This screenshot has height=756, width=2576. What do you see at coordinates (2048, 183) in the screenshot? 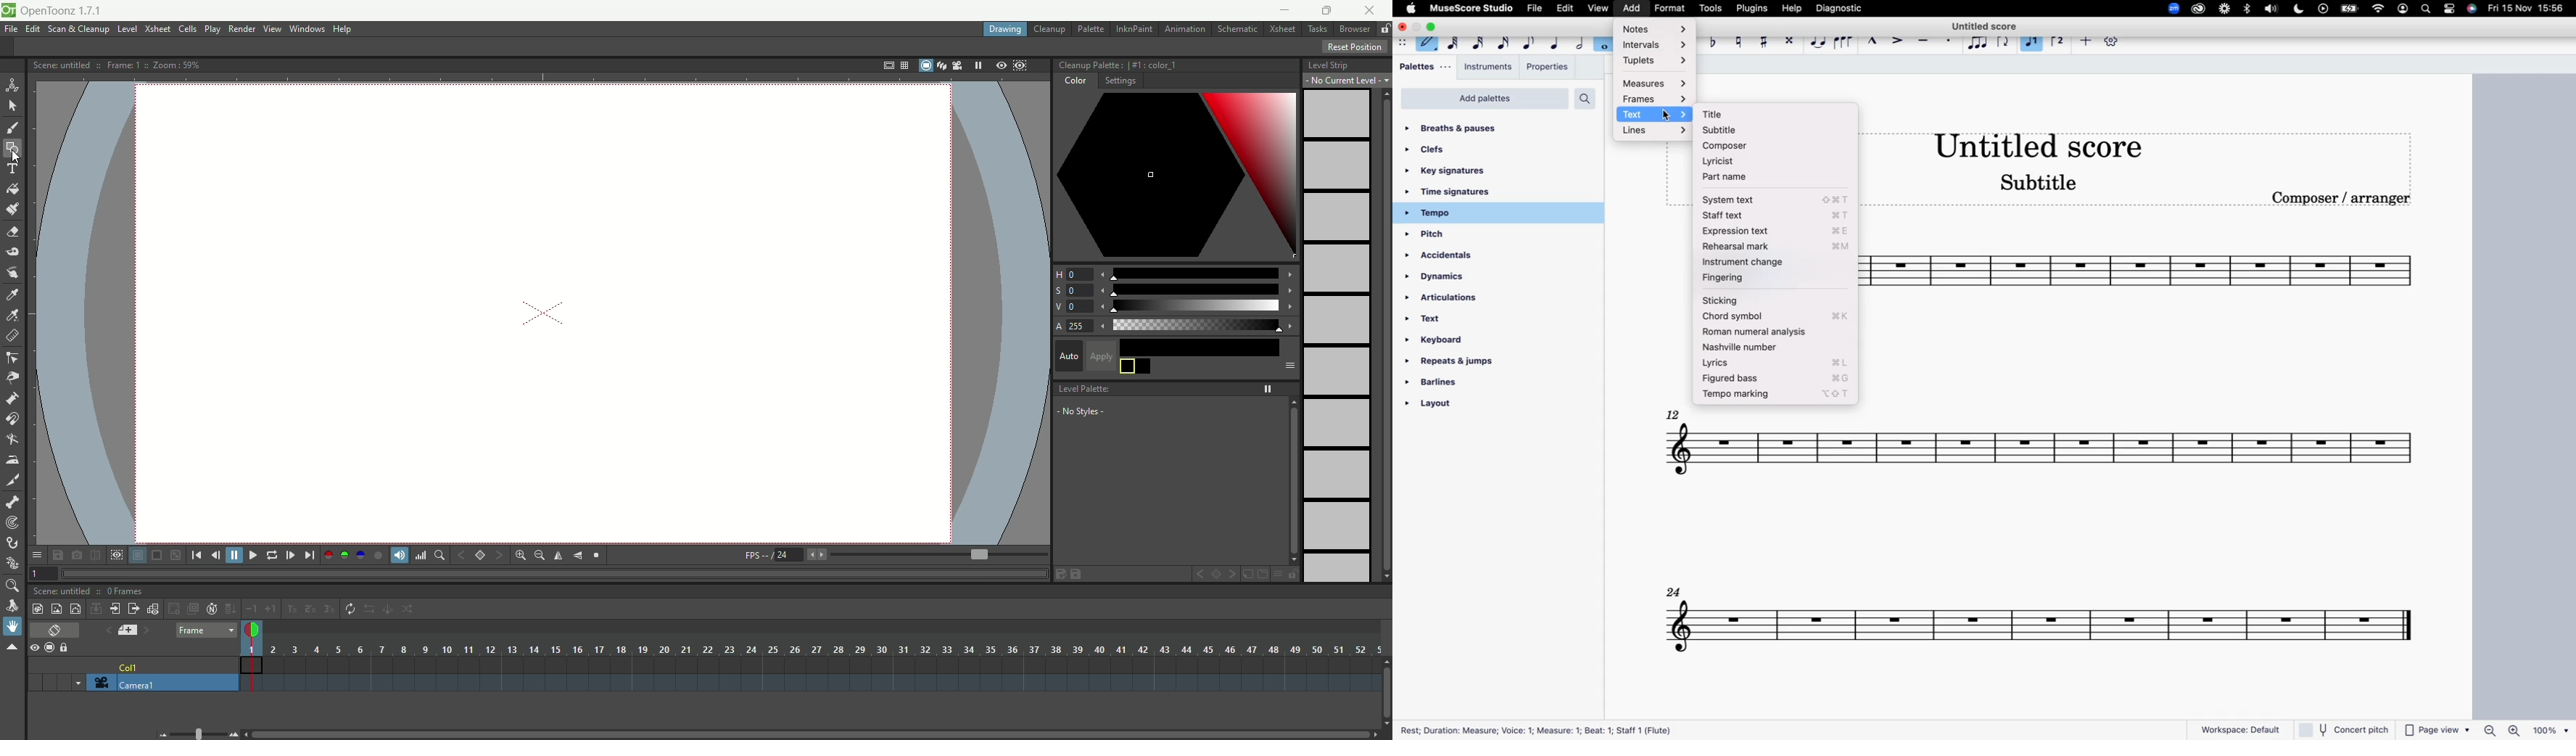
I see `score subtitle` at bounding box center [2048, 183].